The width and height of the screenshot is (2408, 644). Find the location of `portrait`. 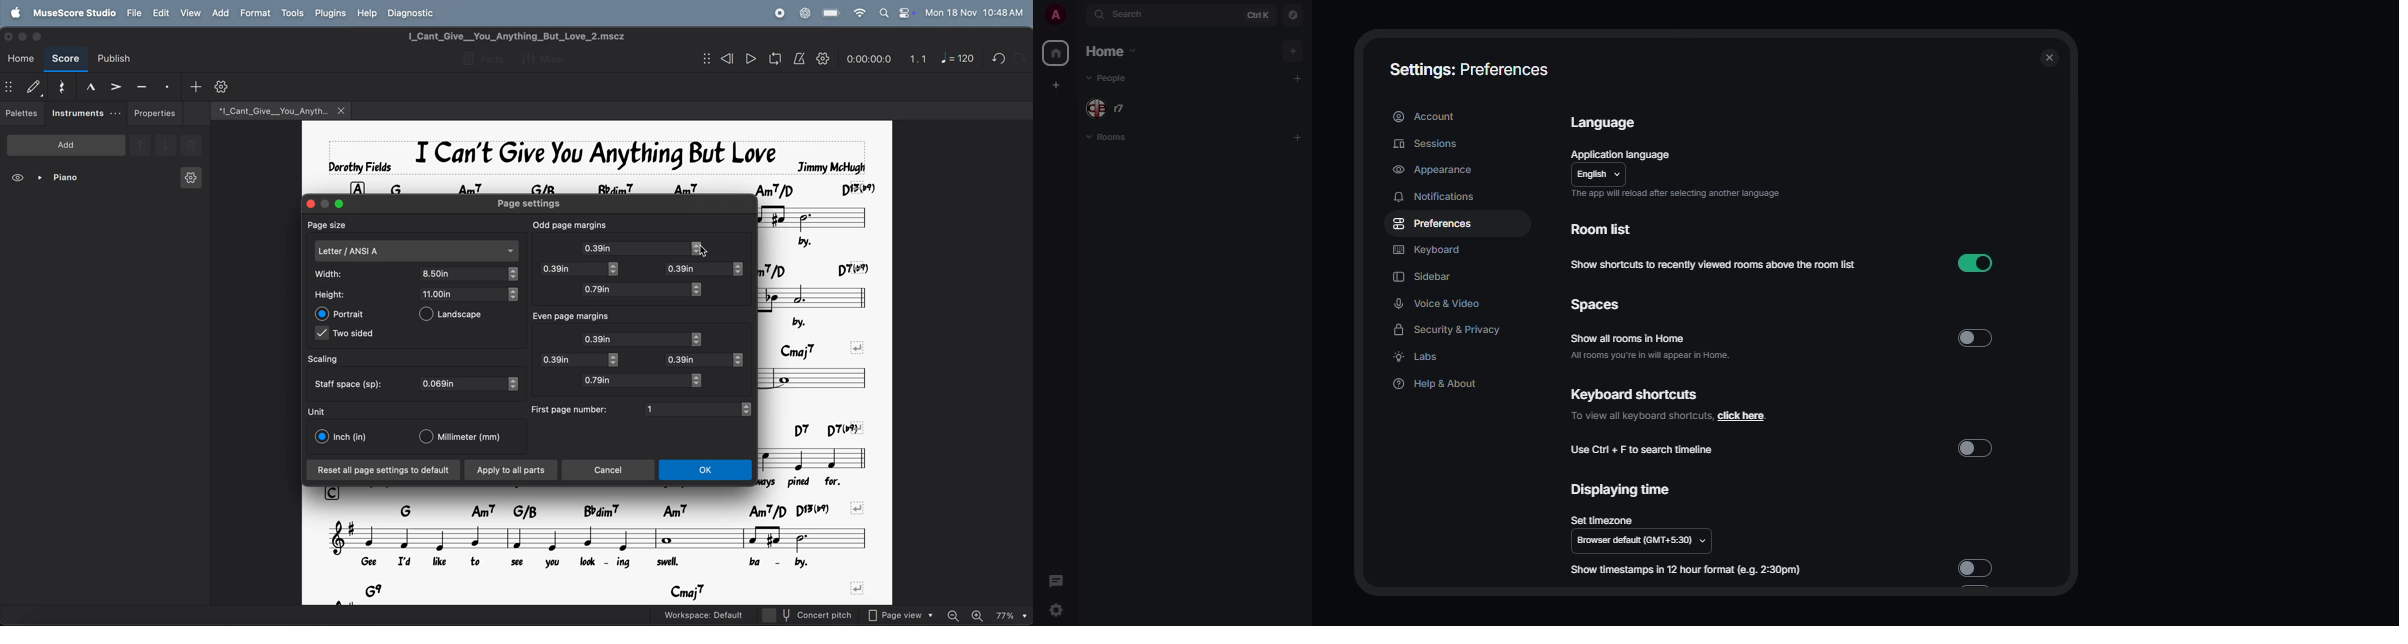

portrait is located at coordinates (341, 313).